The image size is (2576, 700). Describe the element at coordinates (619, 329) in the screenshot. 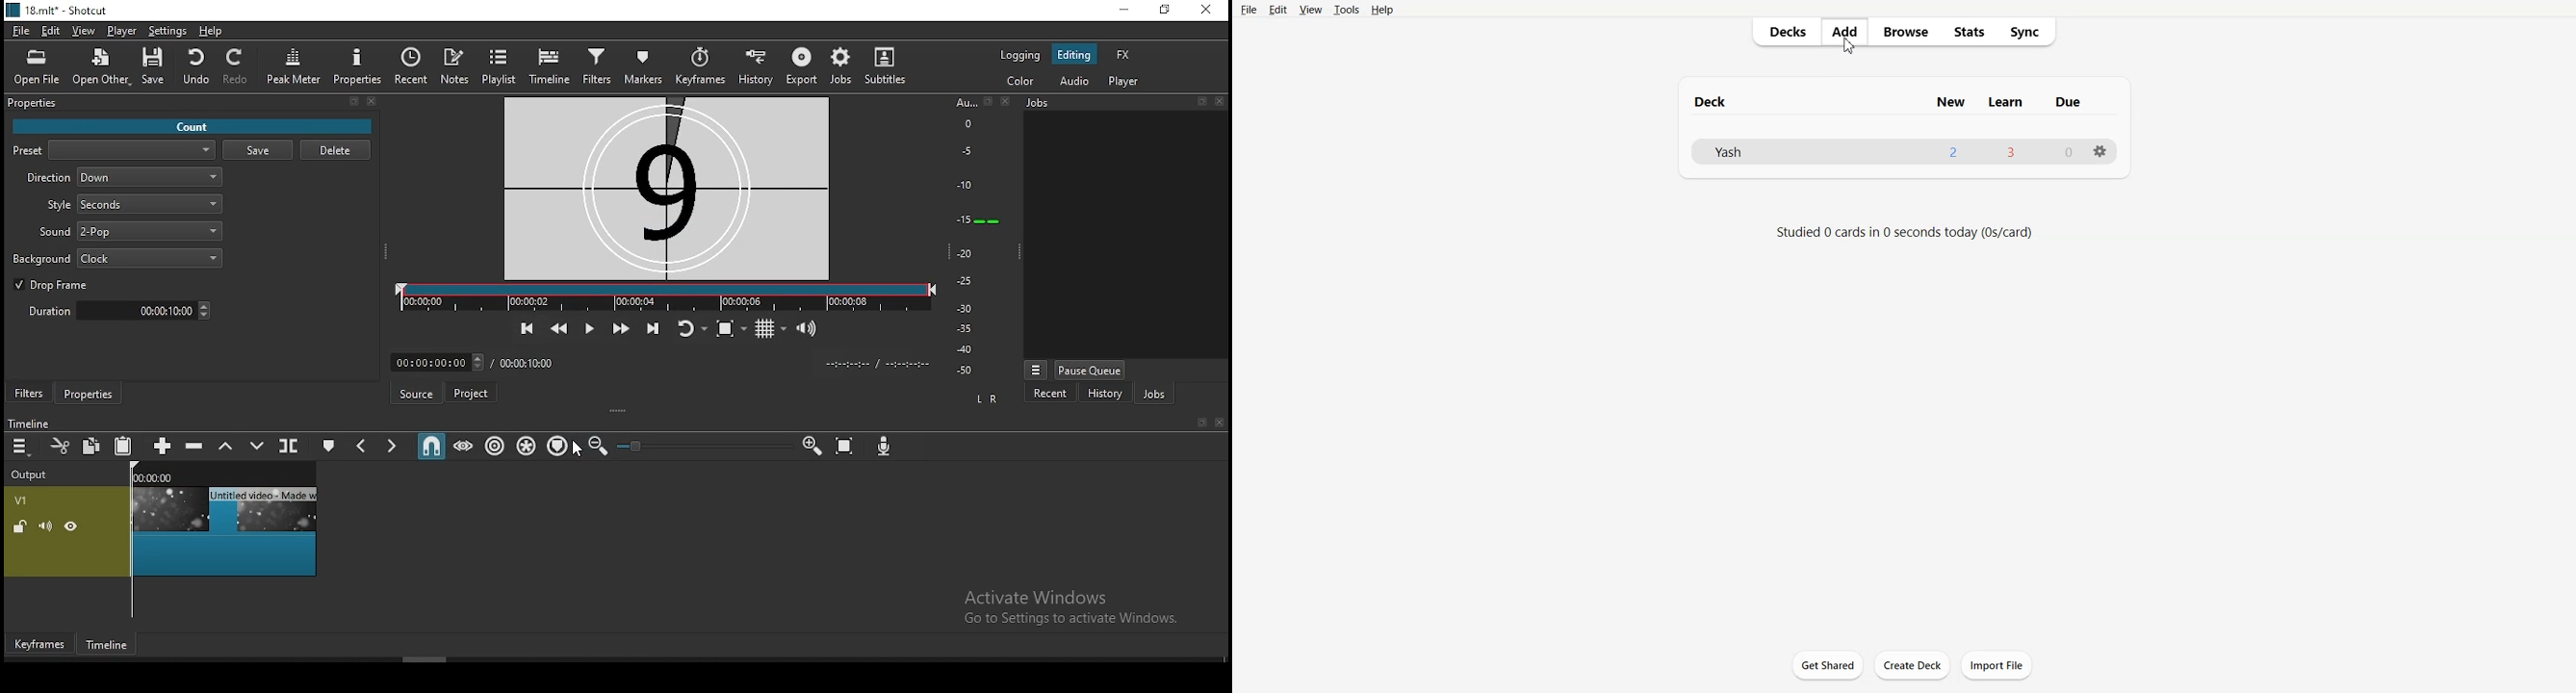

I see `` at that location.